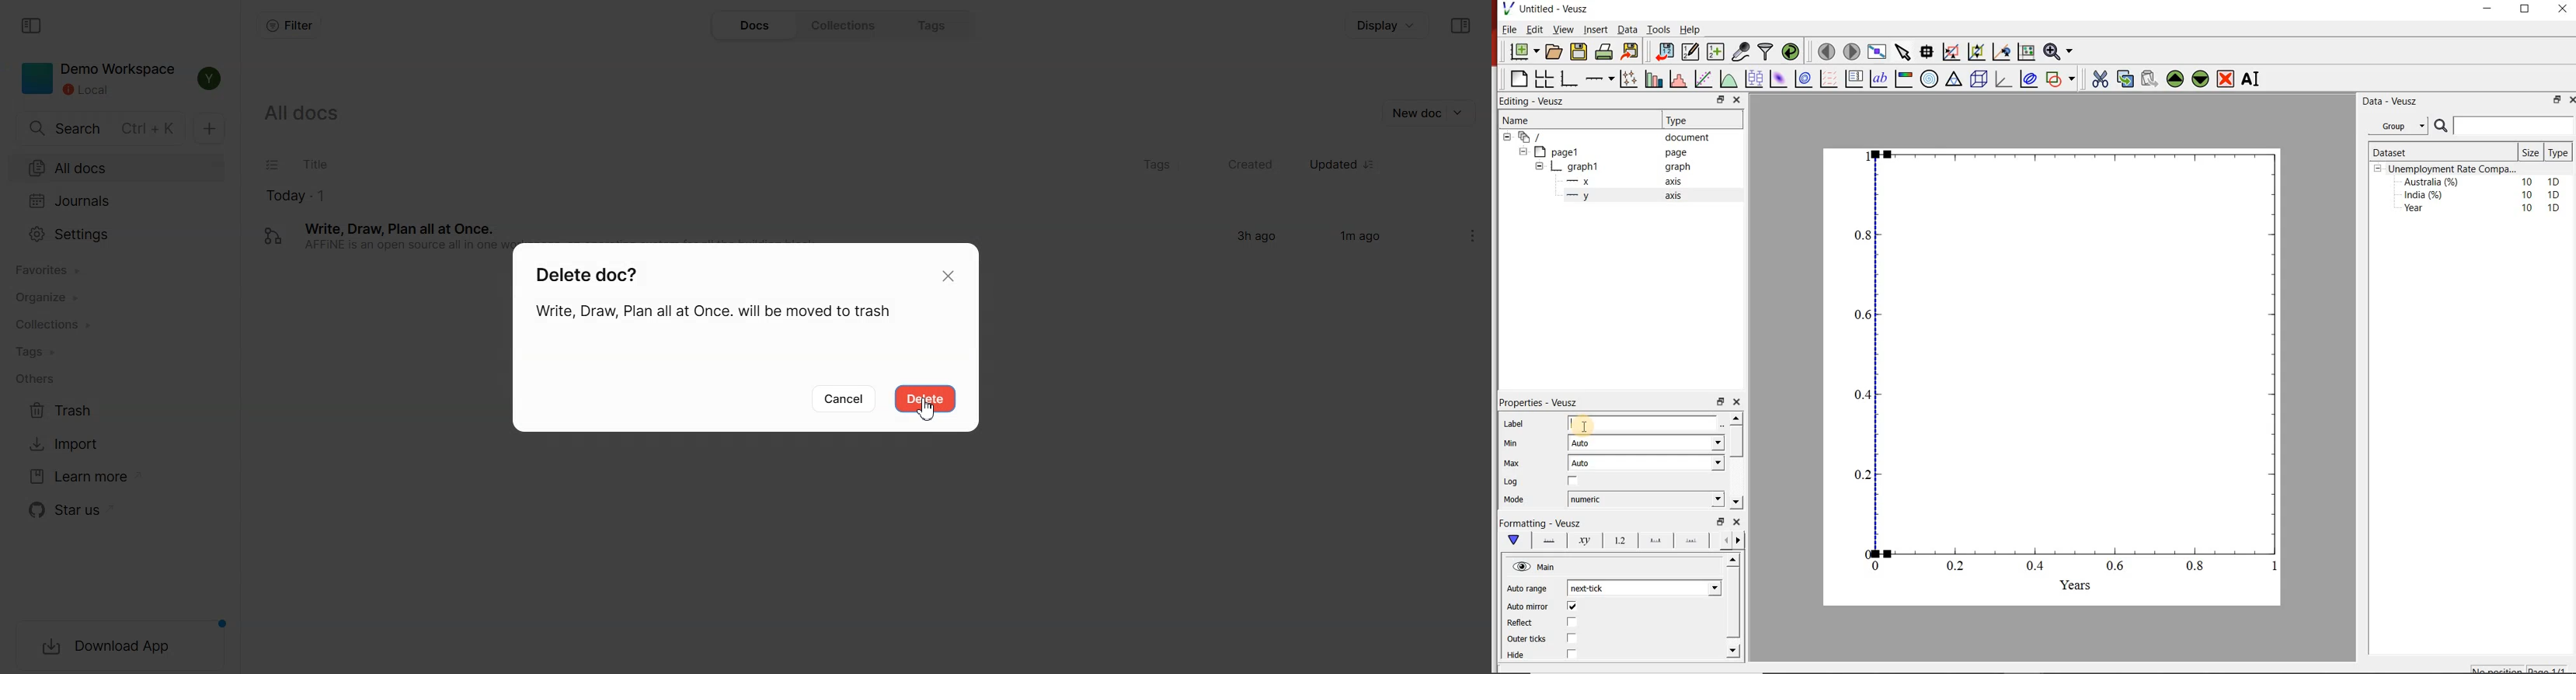 The width and height of the screenshot is (2576, 700). What do you see at coordinates (1878, 51) in the screenshot?
I see `view plot on full screen` at bounding box center [1878, 51].